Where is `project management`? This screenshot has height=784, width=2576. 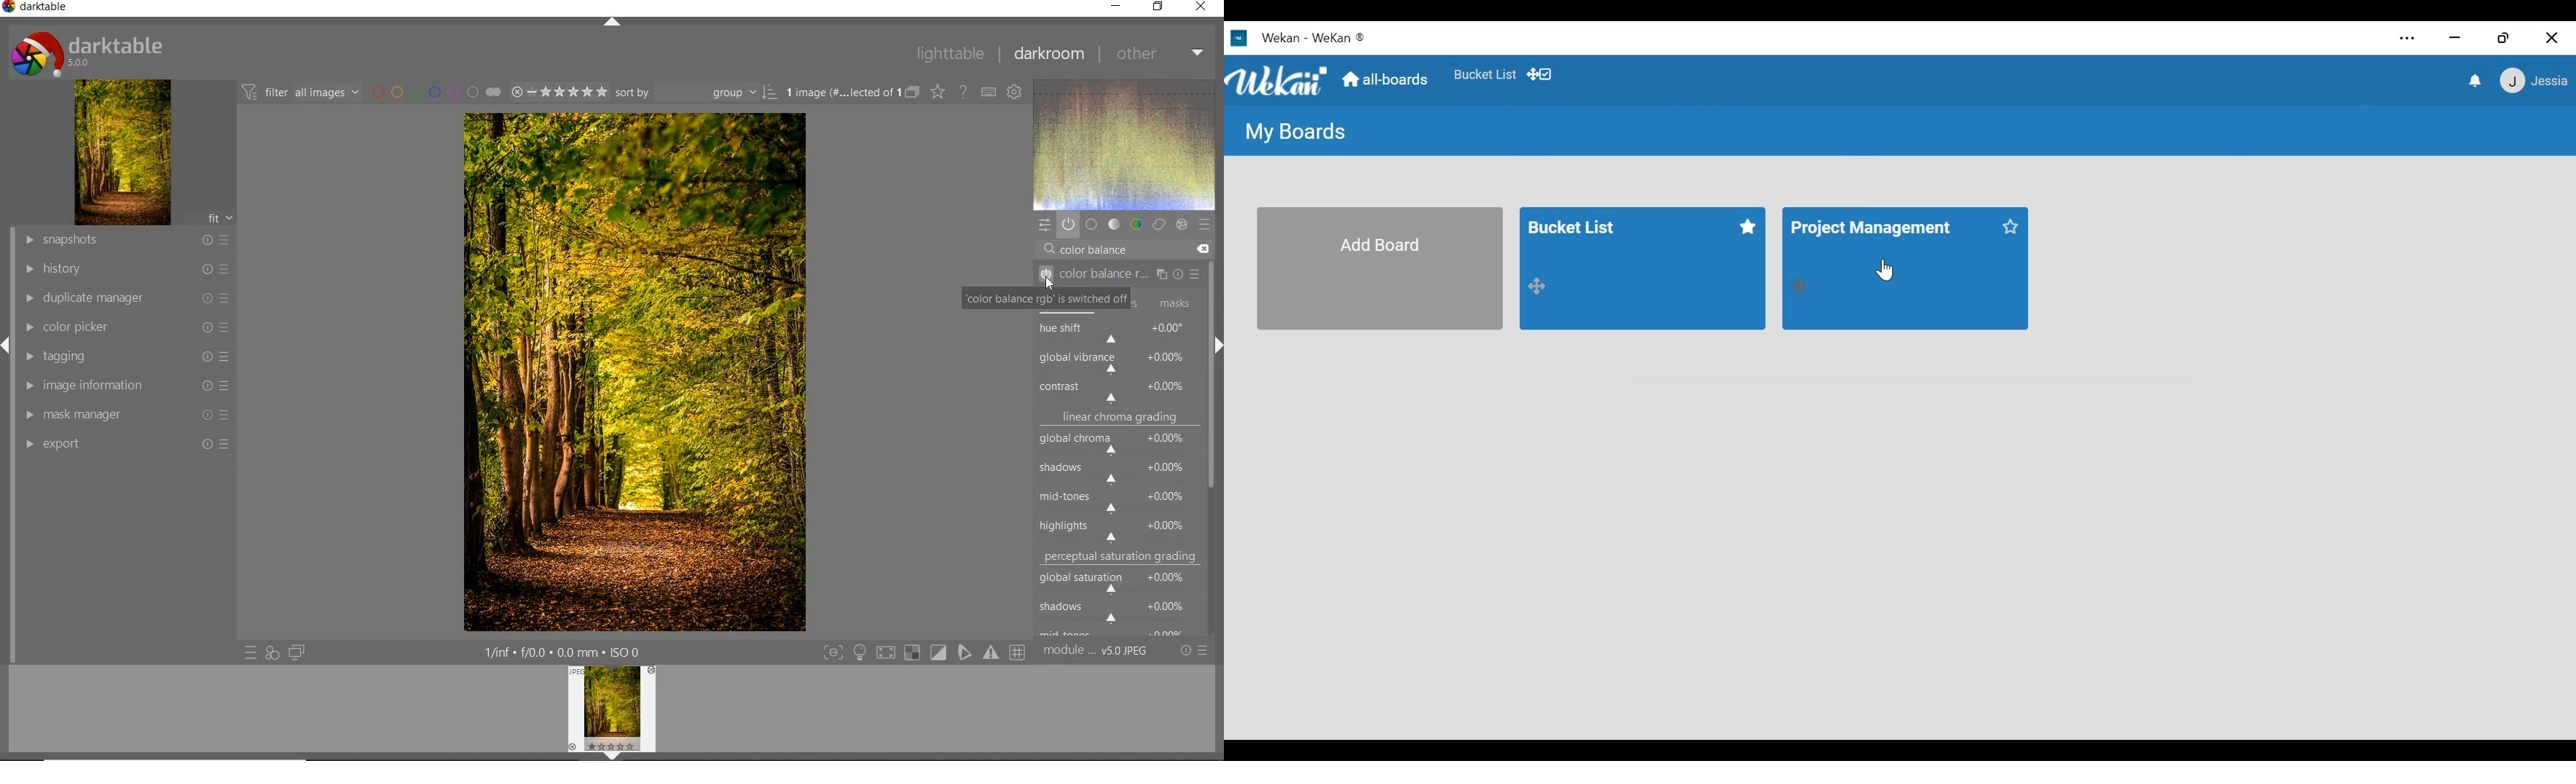
project management is located at coordinates (1869, 224).